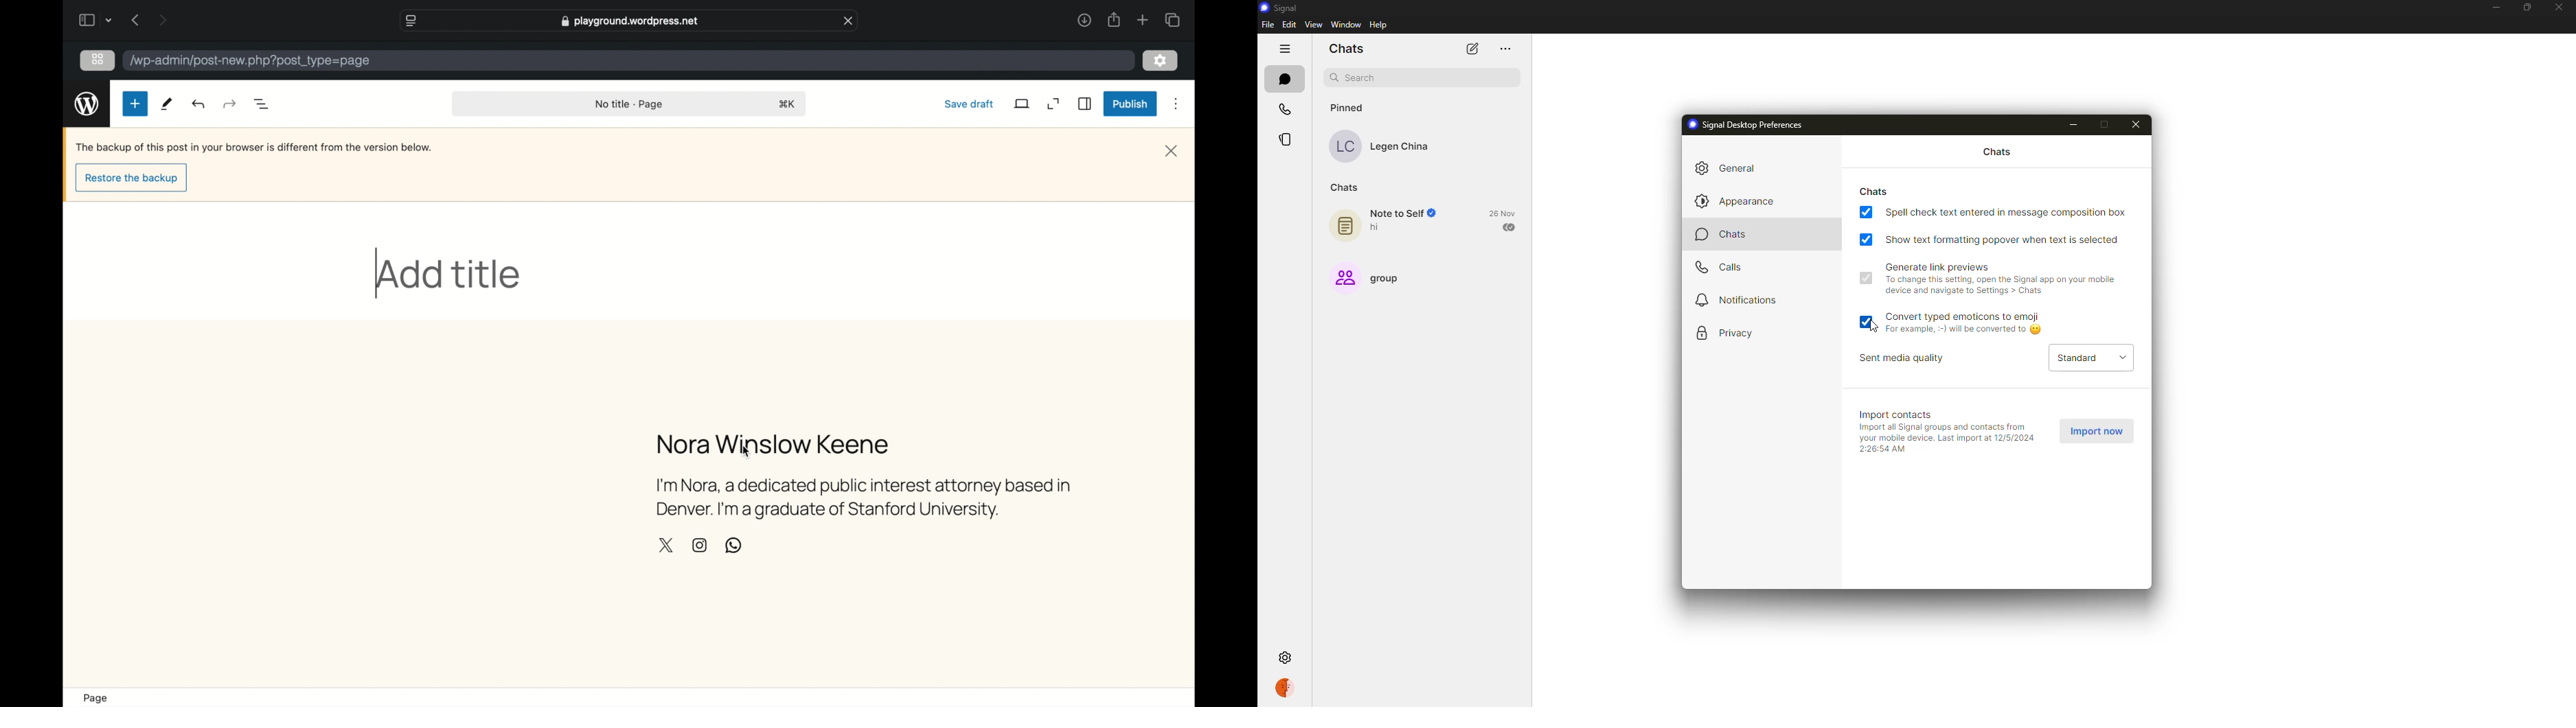 This screenshot has width=2576, height=728. What do you see at coordinates (1312, 25) in the screenshot?
I see `view` at bounding box center [1312, 25].